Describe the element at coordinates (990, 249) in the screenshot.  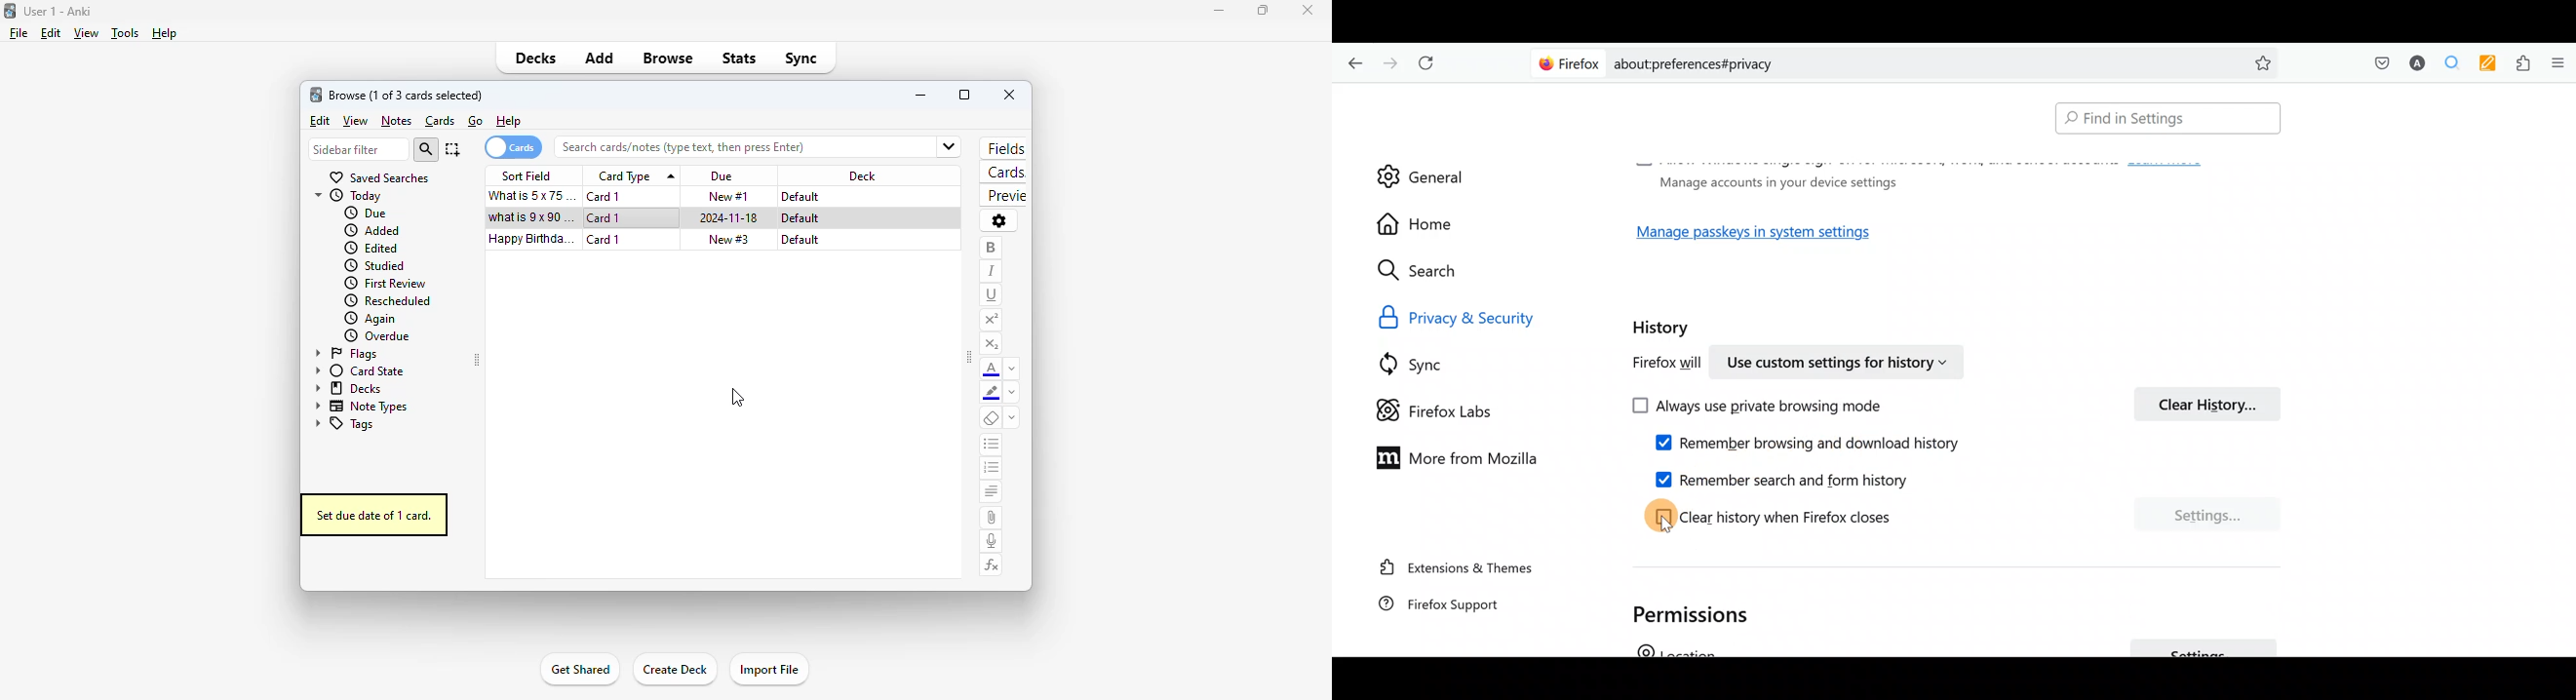
I see `bold` at that location.